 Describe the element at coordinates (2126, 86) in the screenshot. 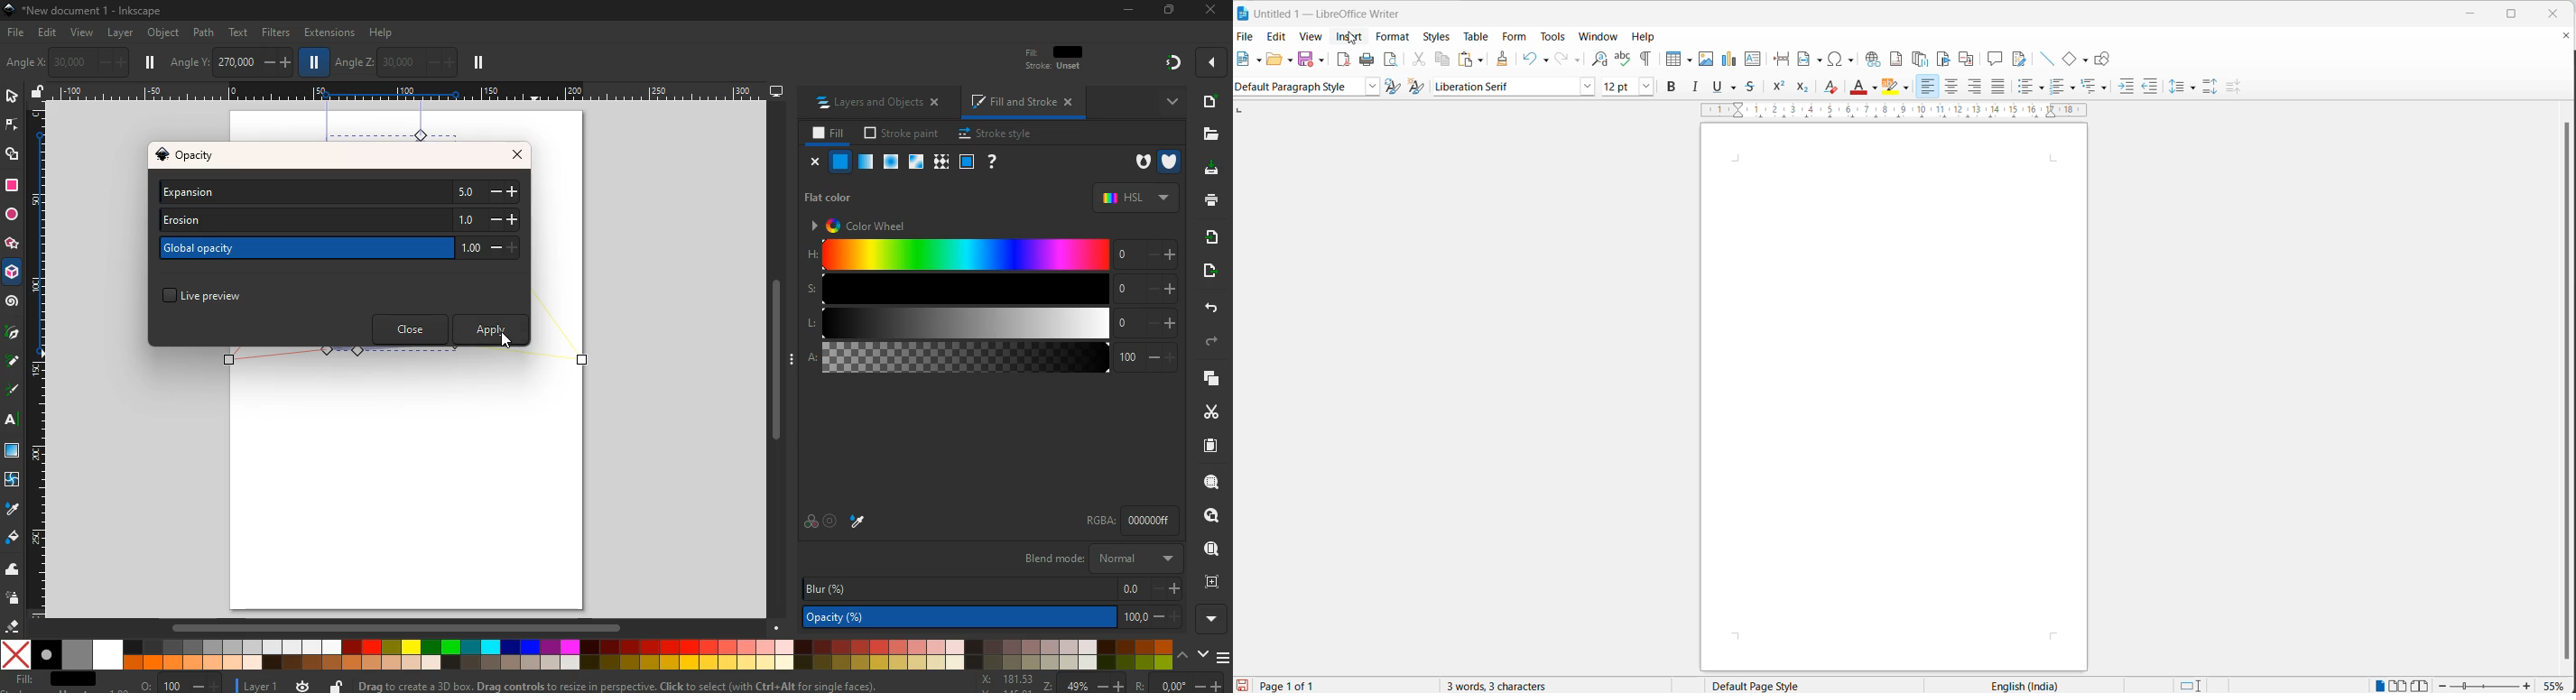

I see `increase indent` at that location.